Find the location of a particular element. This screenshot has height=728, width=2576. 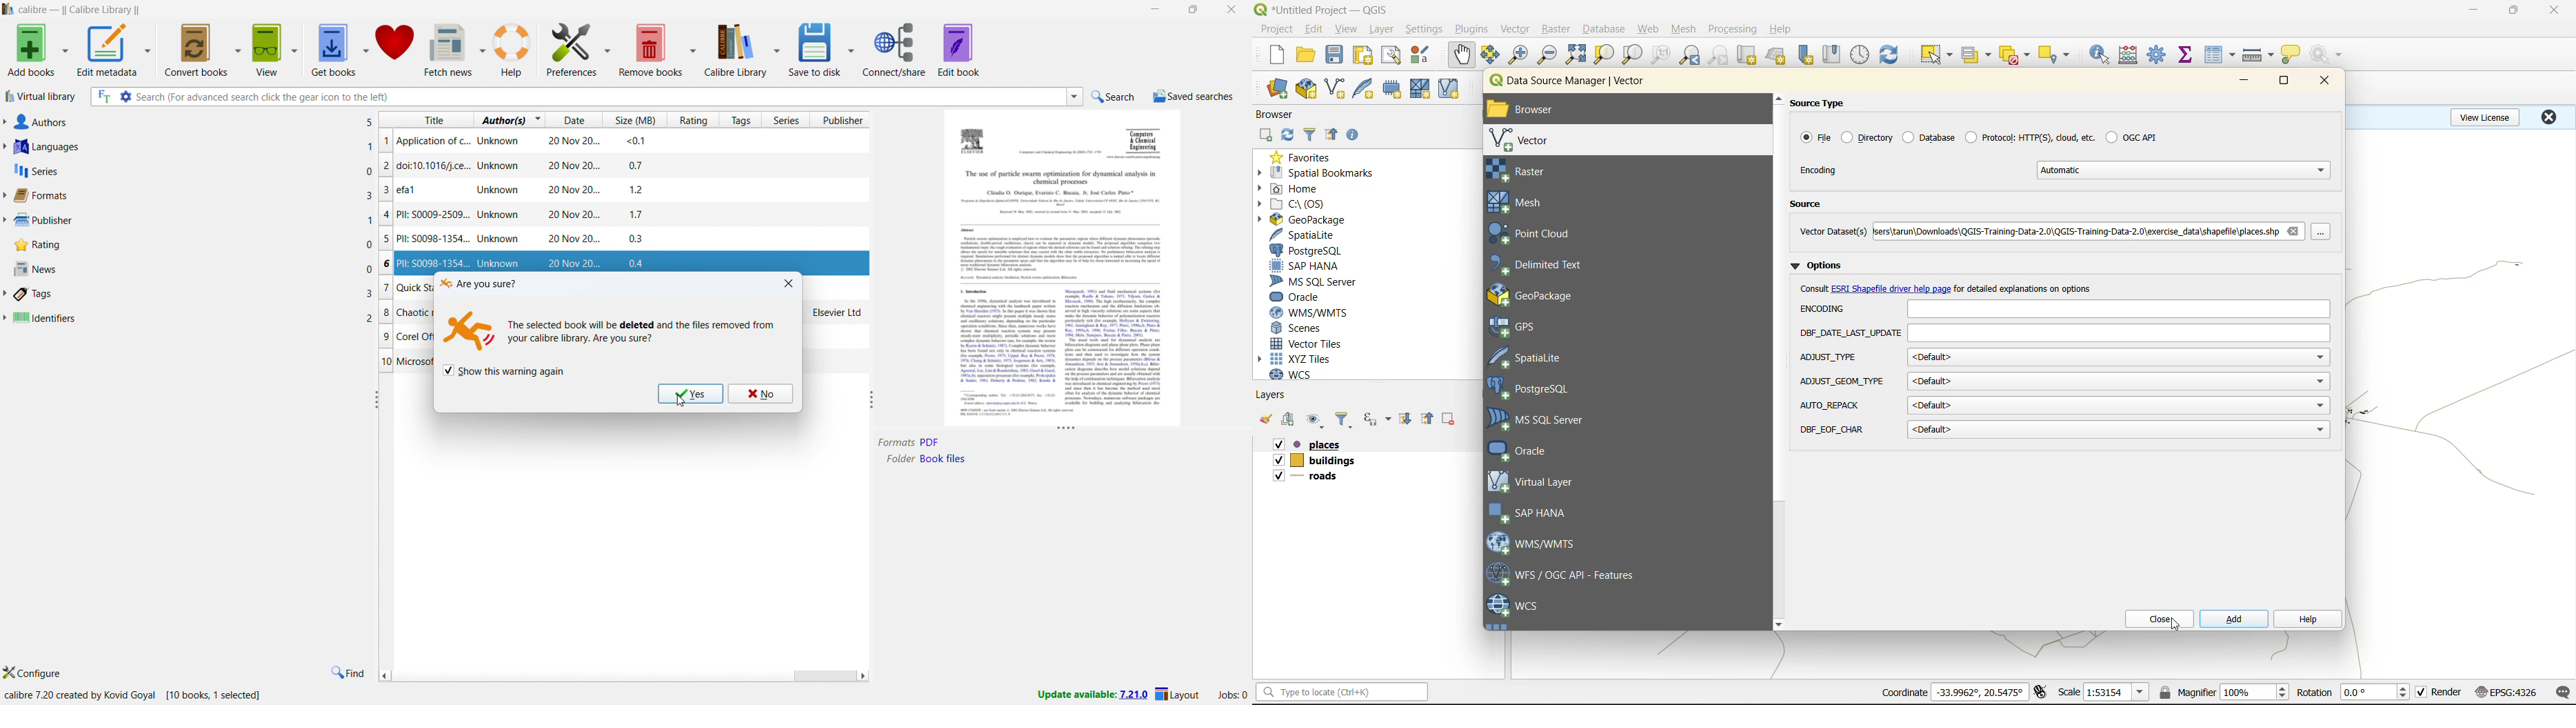

show spatial bookmark is located at coordinates (1836, 53).